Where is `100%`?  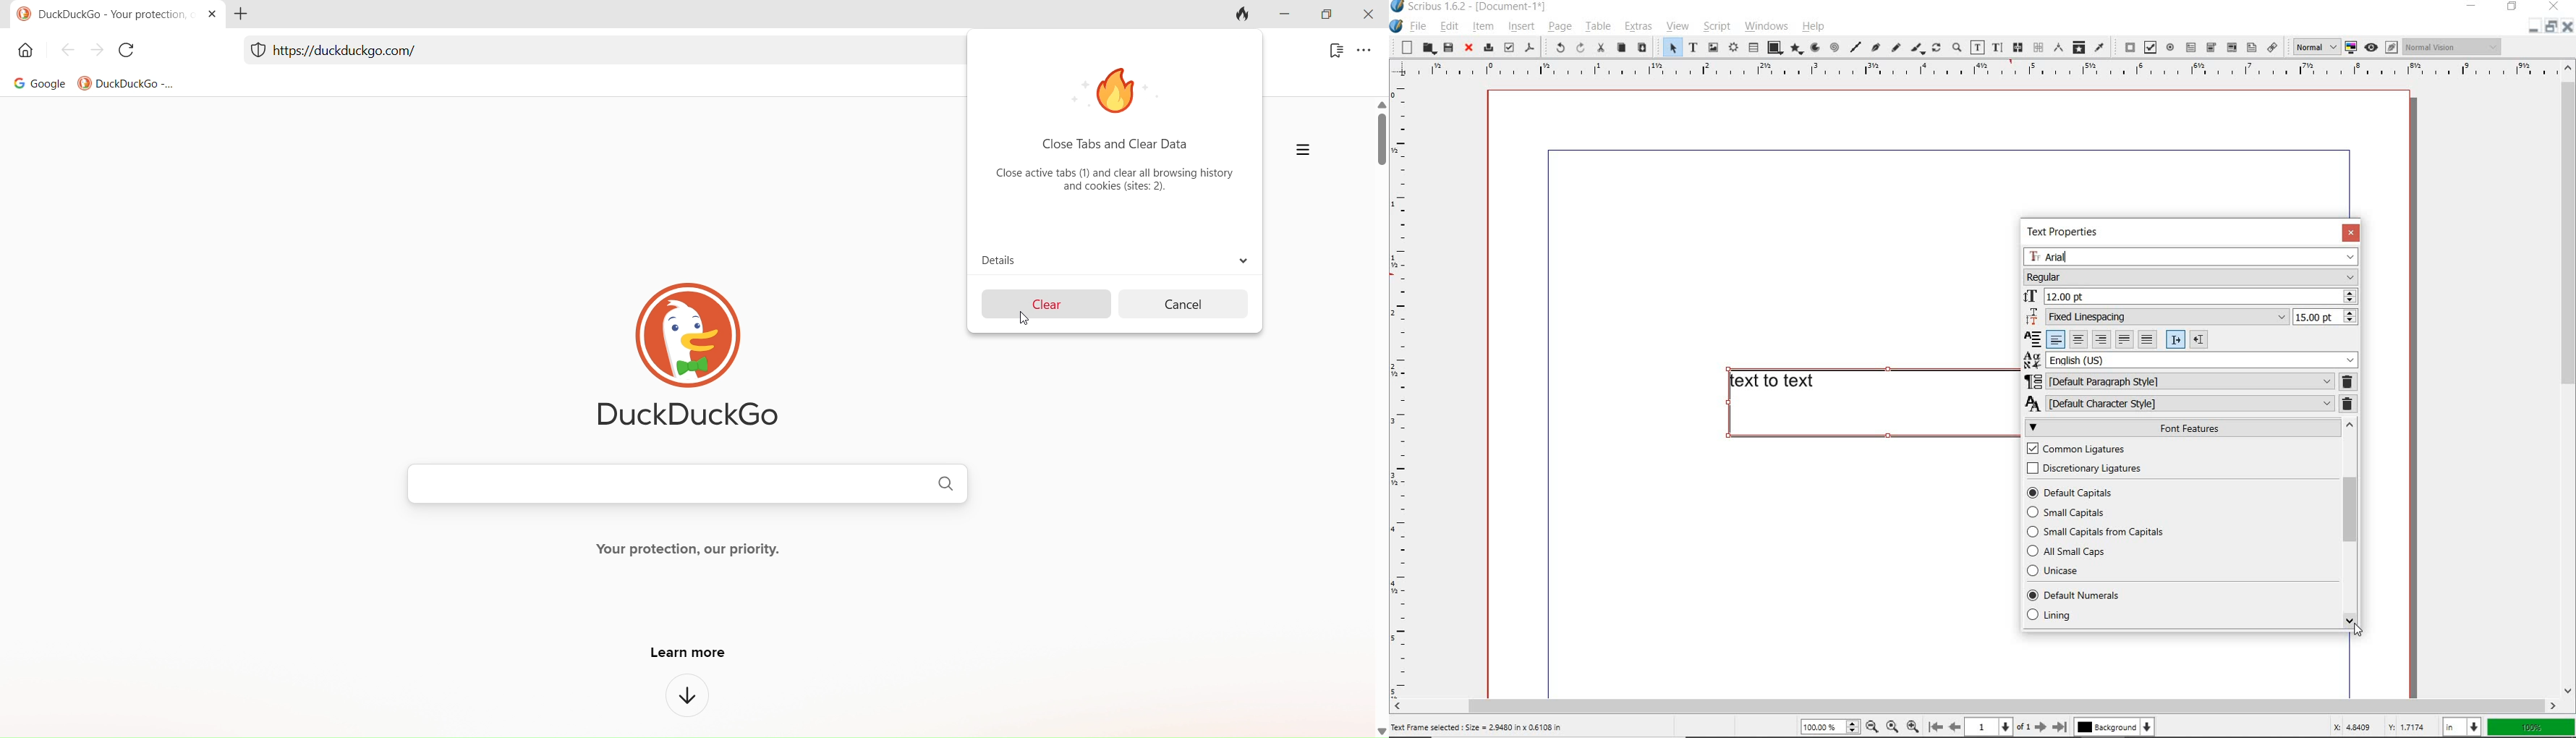
100% is located at coordinates (2532, 727).